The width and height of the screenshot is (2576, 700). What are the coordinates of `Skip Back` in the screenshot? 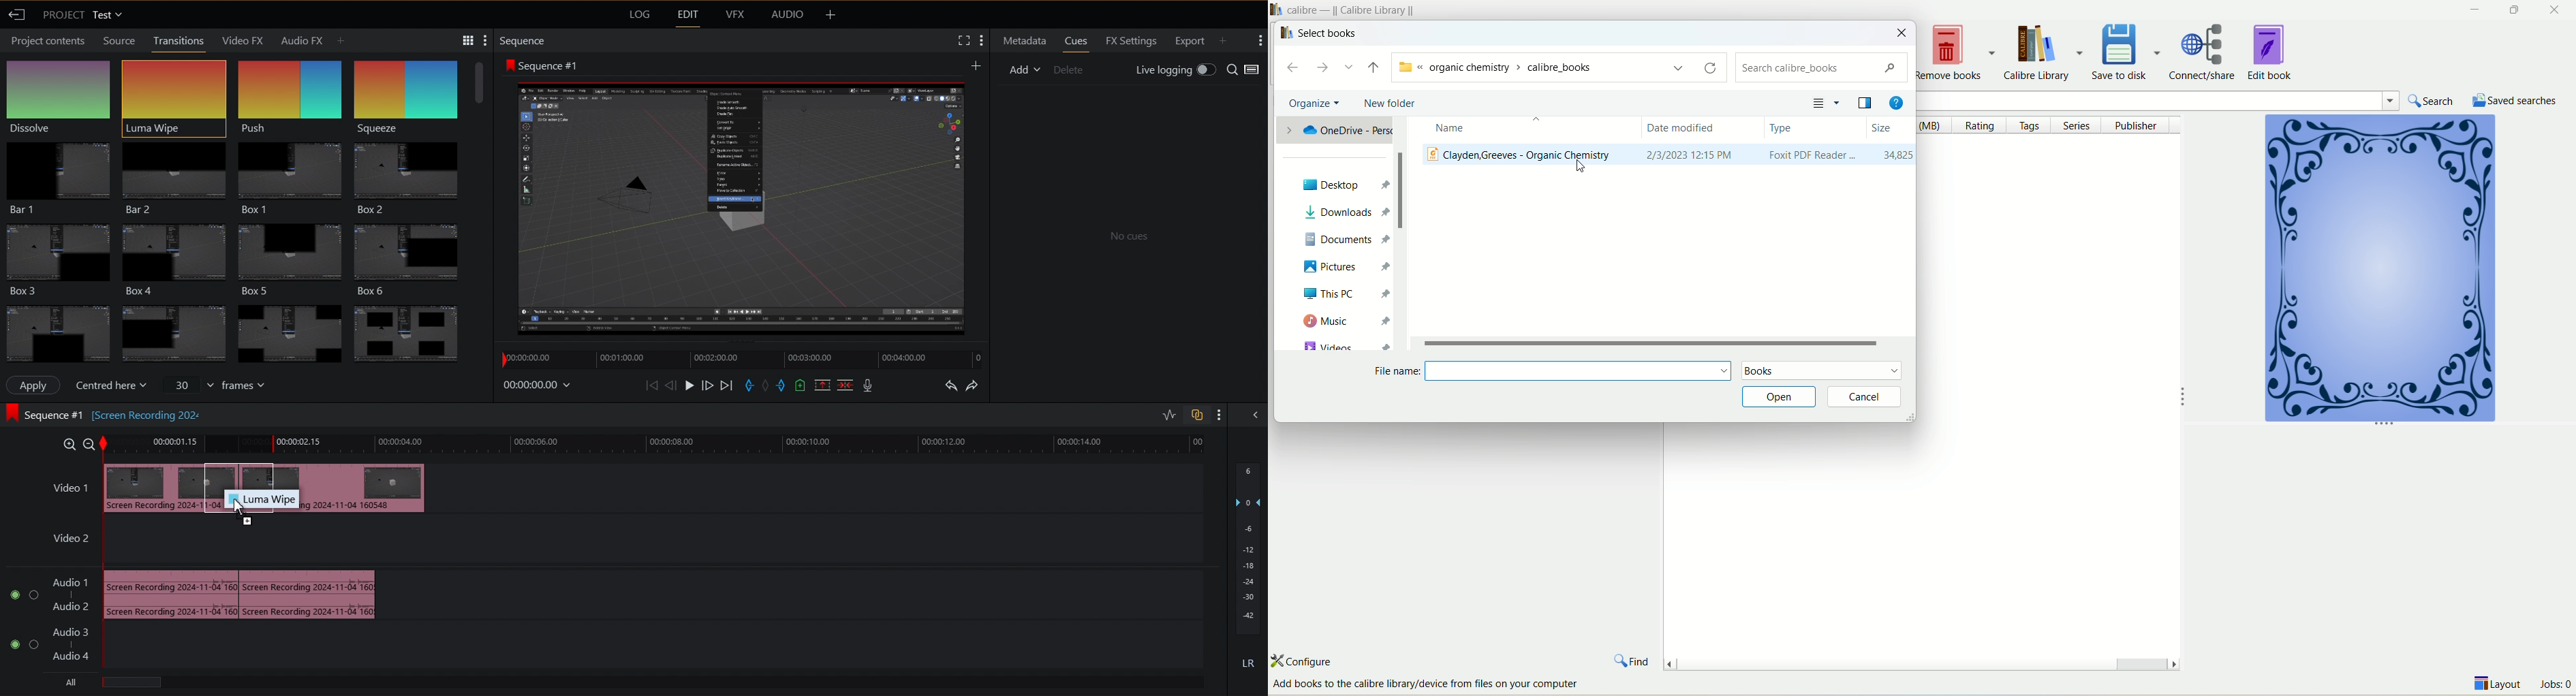 It's located at (651, 386).